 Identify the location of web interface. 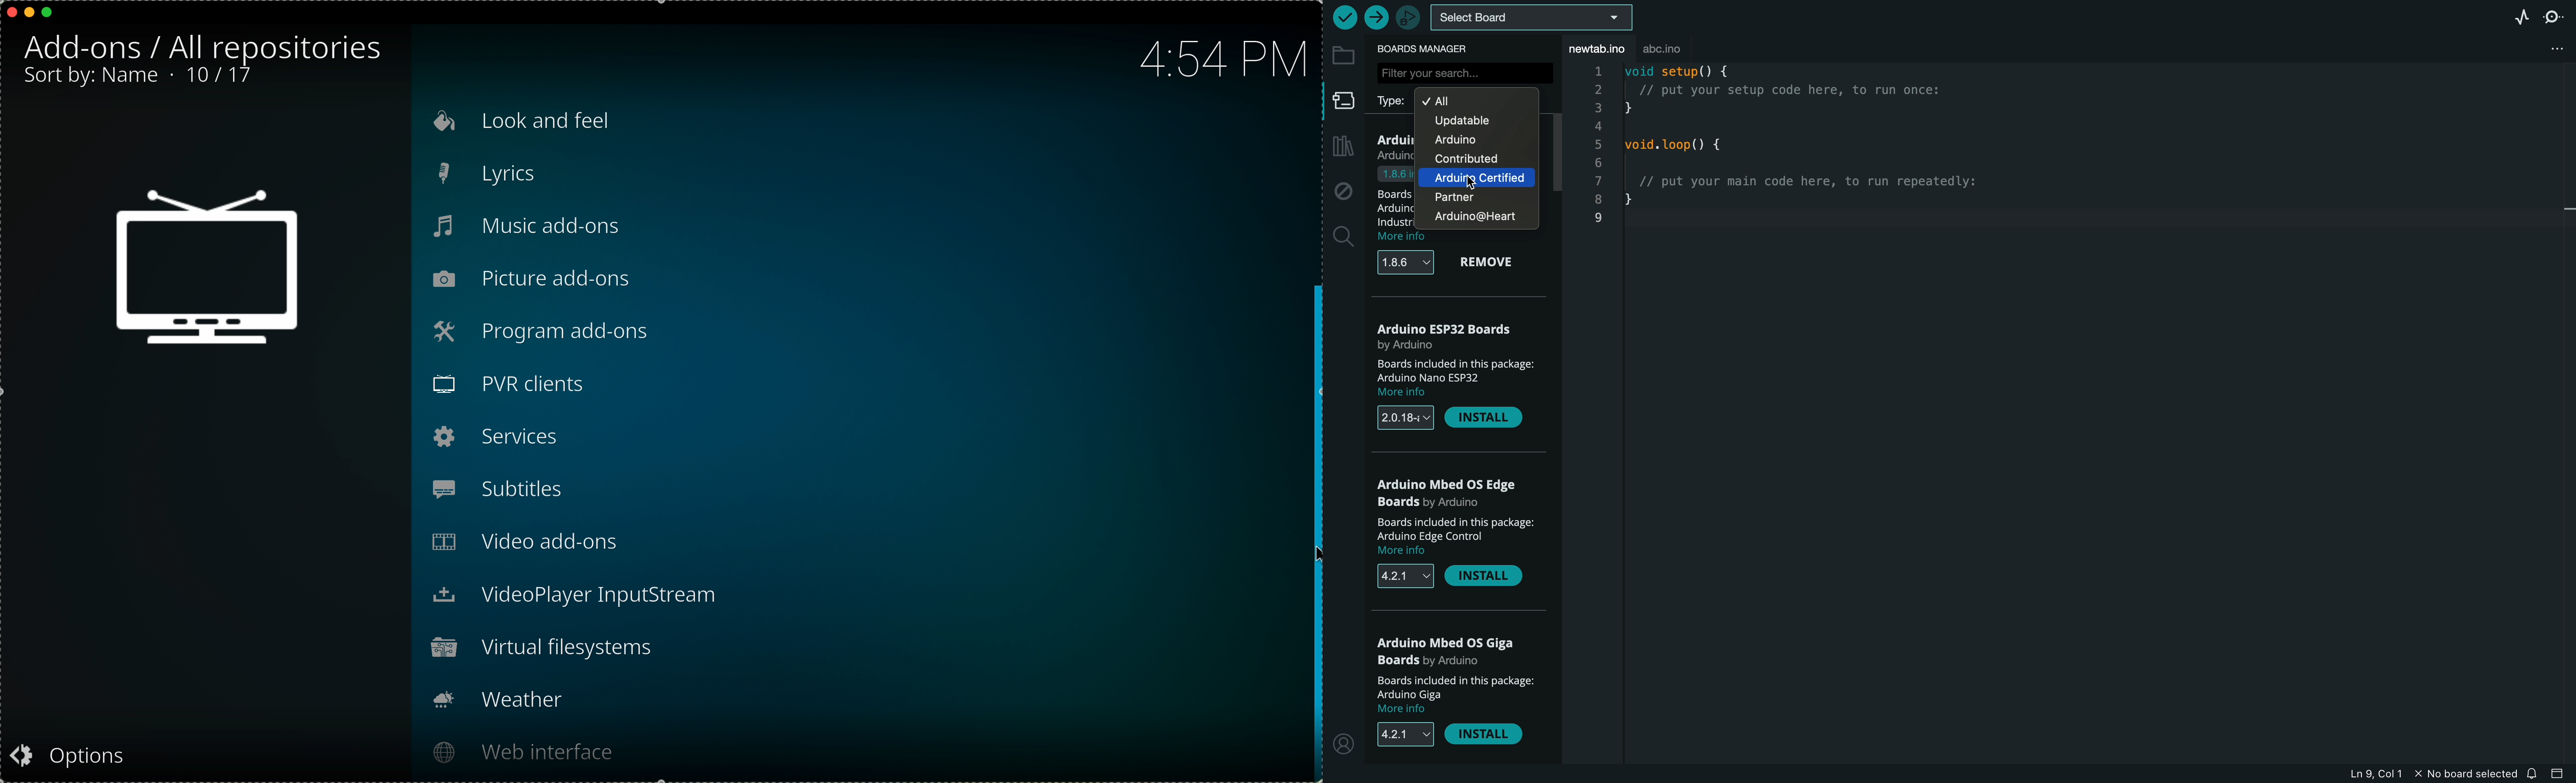
(520, 751).